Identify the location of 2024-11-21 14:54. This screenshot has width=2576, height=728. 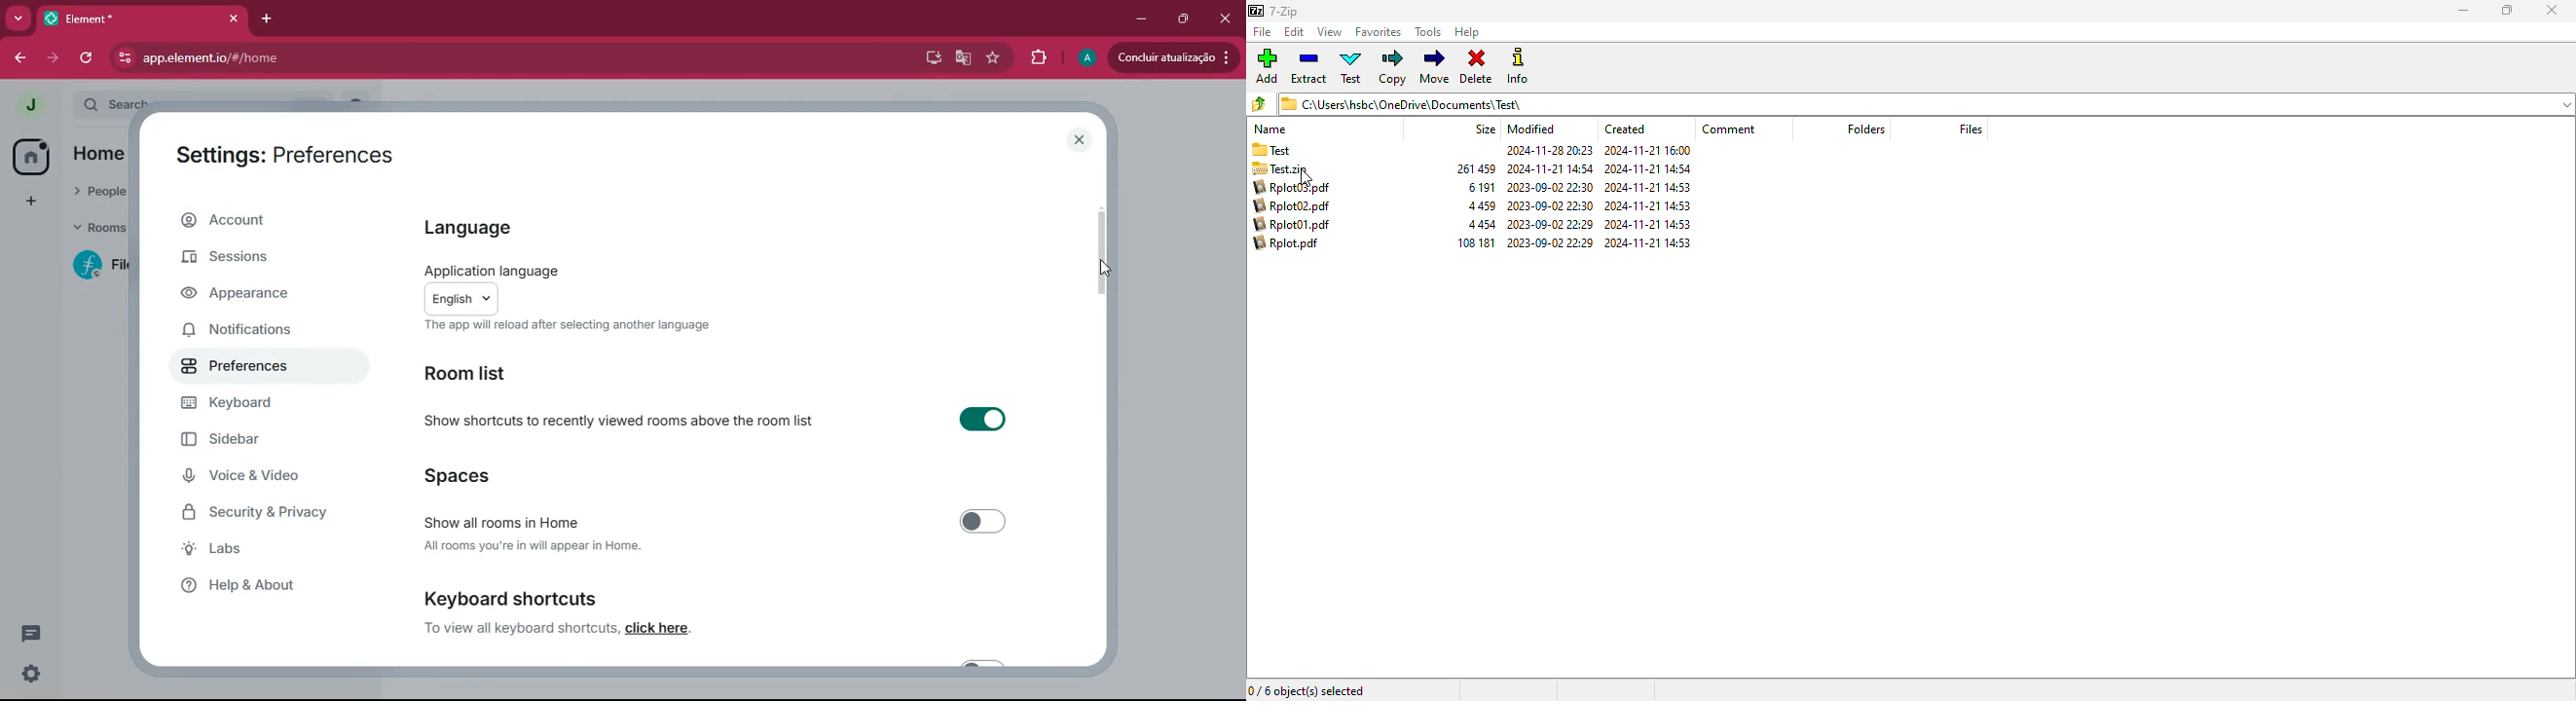
(1552, 168).